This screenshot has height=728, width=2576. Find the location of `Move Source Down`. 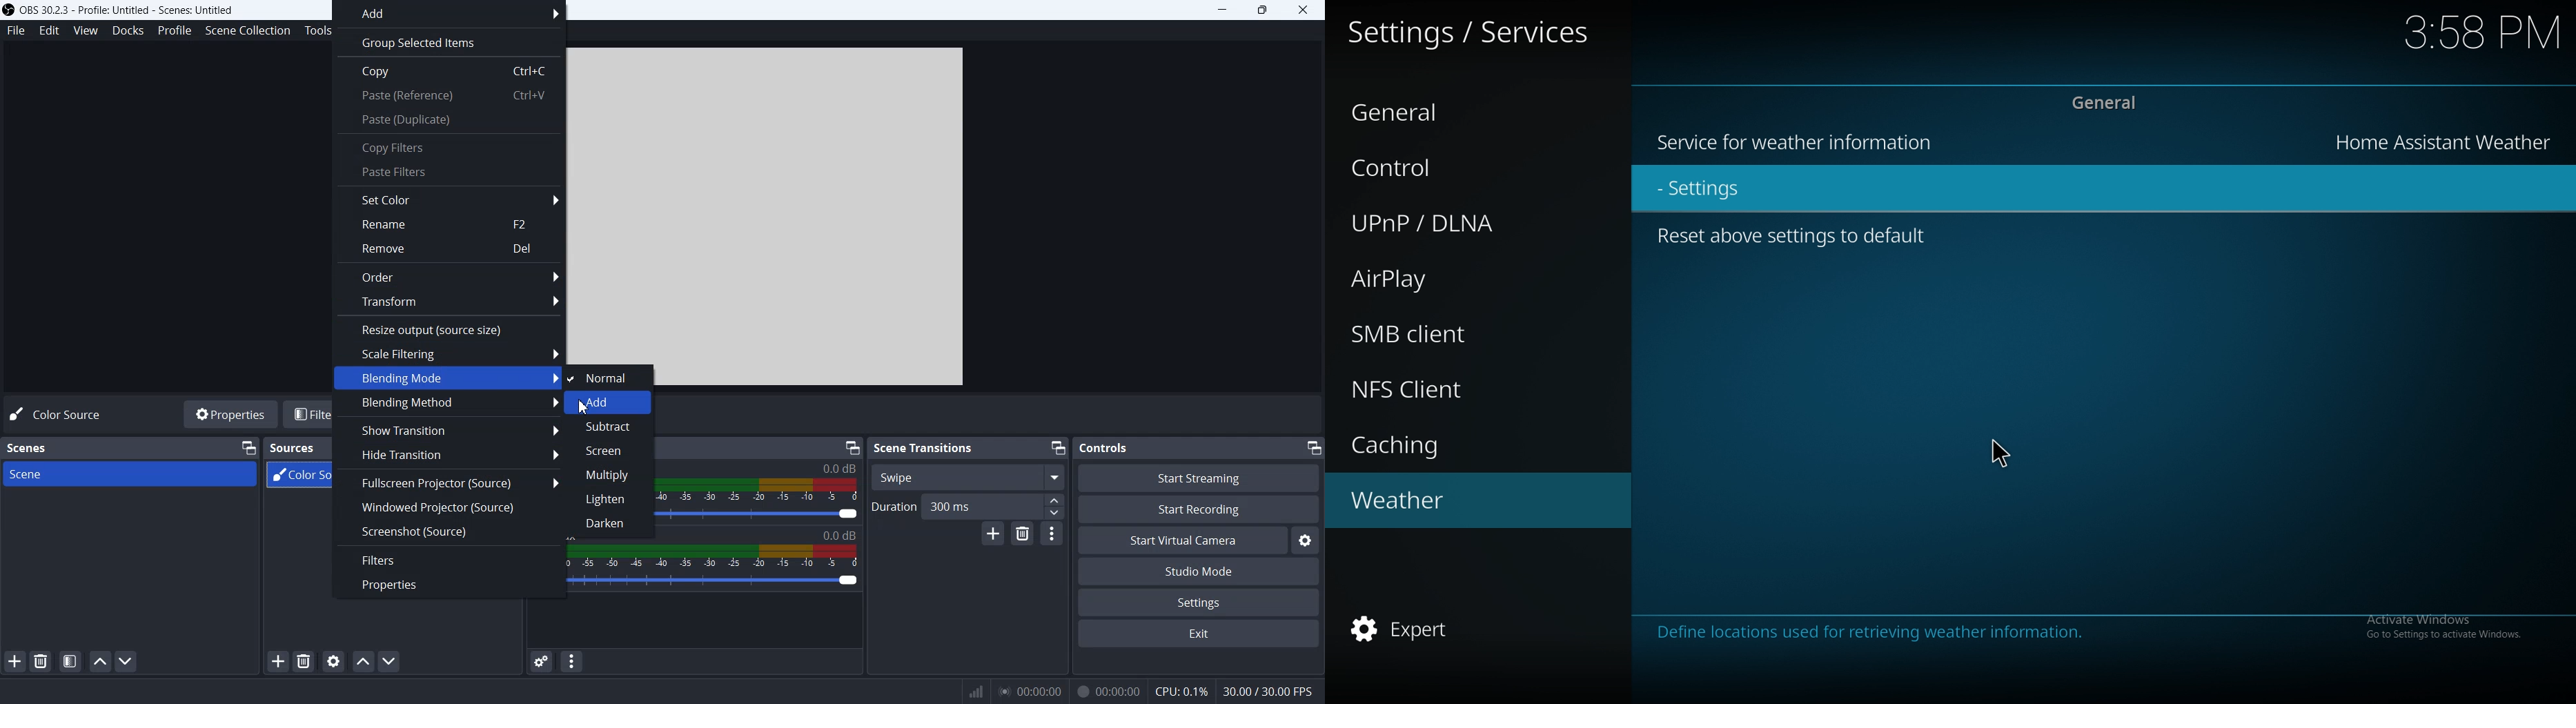

Move Source Down is located at coordinates (391, 661).